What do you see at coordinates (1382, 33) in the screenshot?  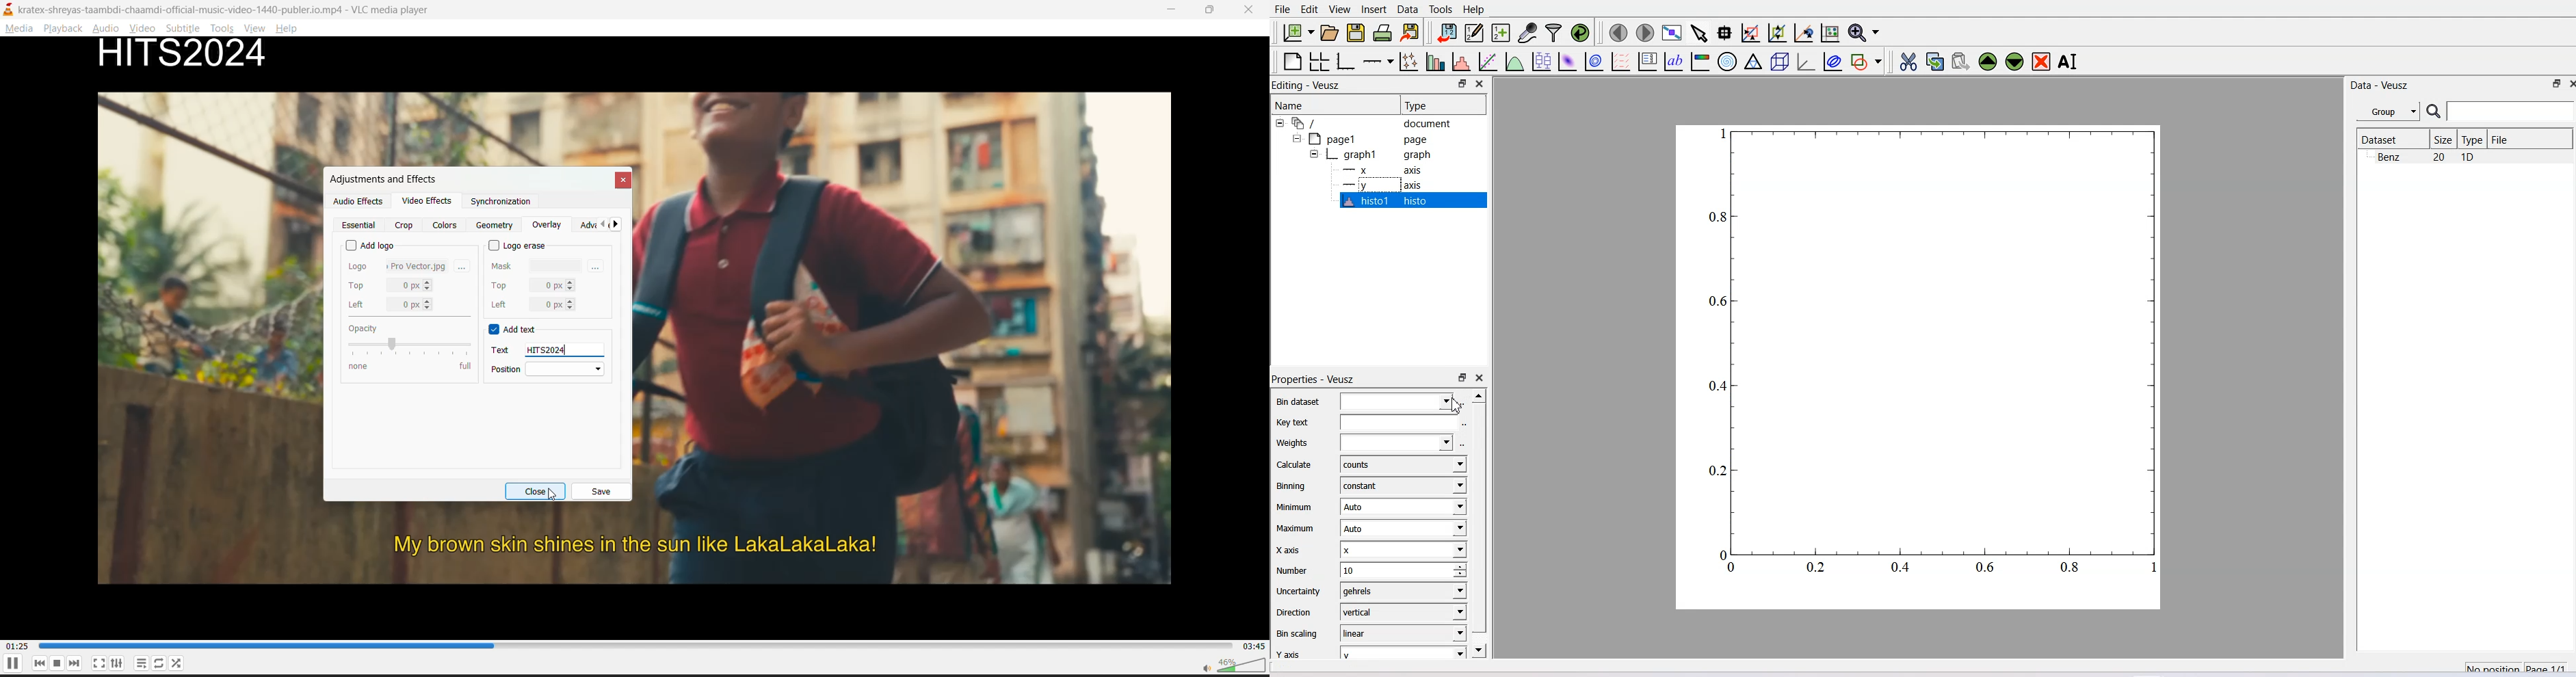 I see `Print Document` at bounding box center [1382, 33].